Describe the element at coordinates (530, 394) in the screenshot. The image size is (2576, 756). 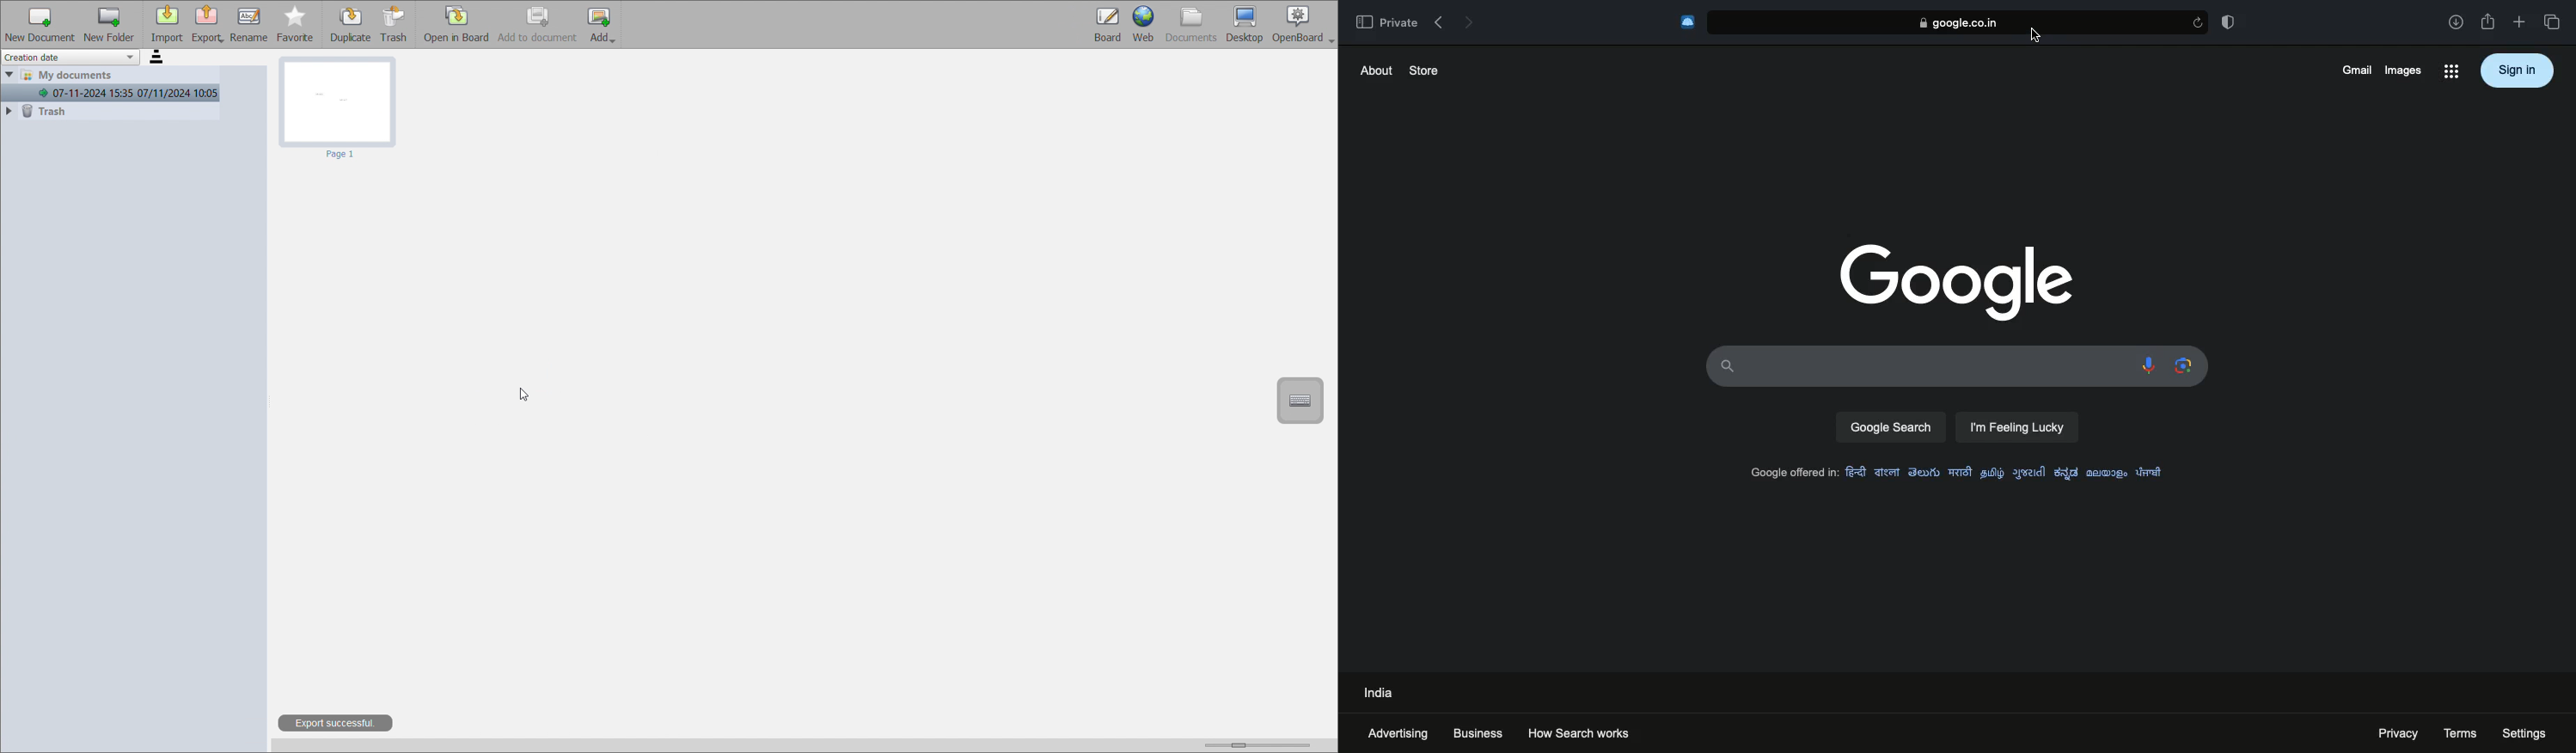
I see `cursor` at that location.